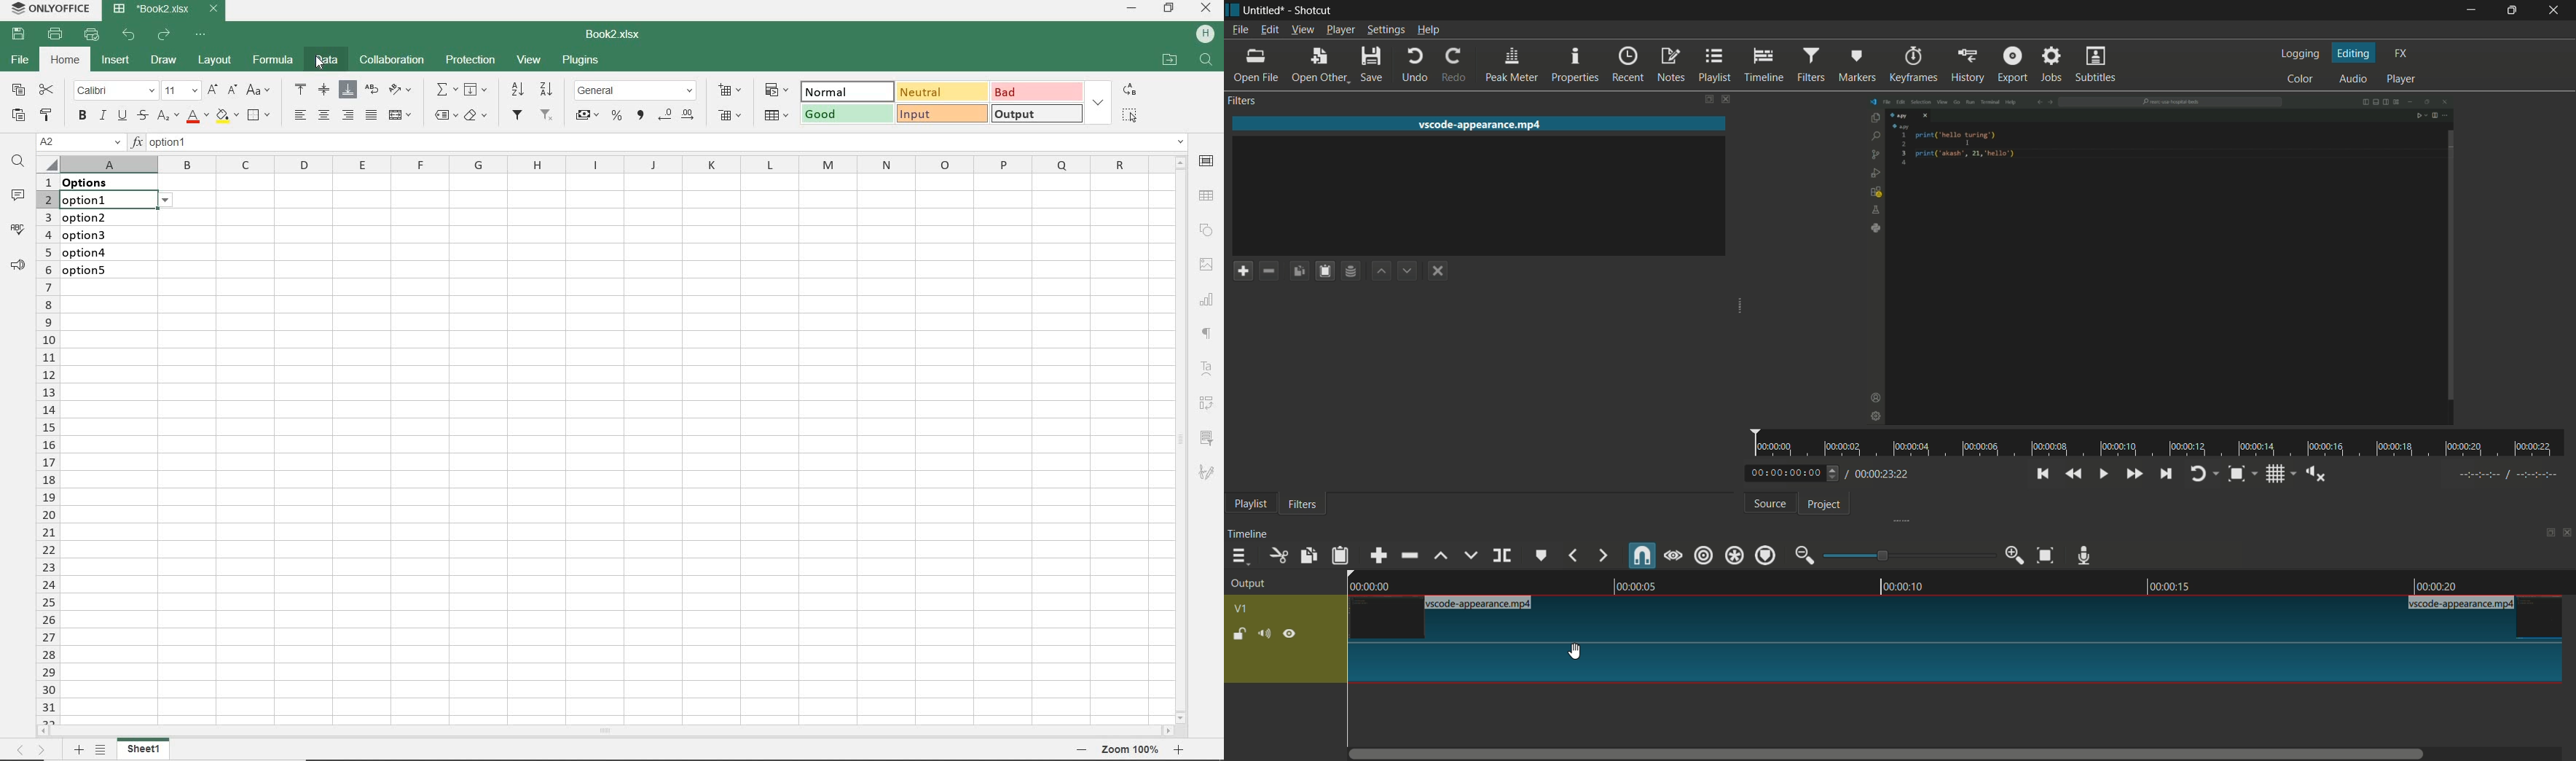 Image resolution: width=2576 pixels, height=784 pixels. What do you see at coordinates (1299, 269) in the screenshot?
I see `copy checked filters` at bounding box center [1299, 269].